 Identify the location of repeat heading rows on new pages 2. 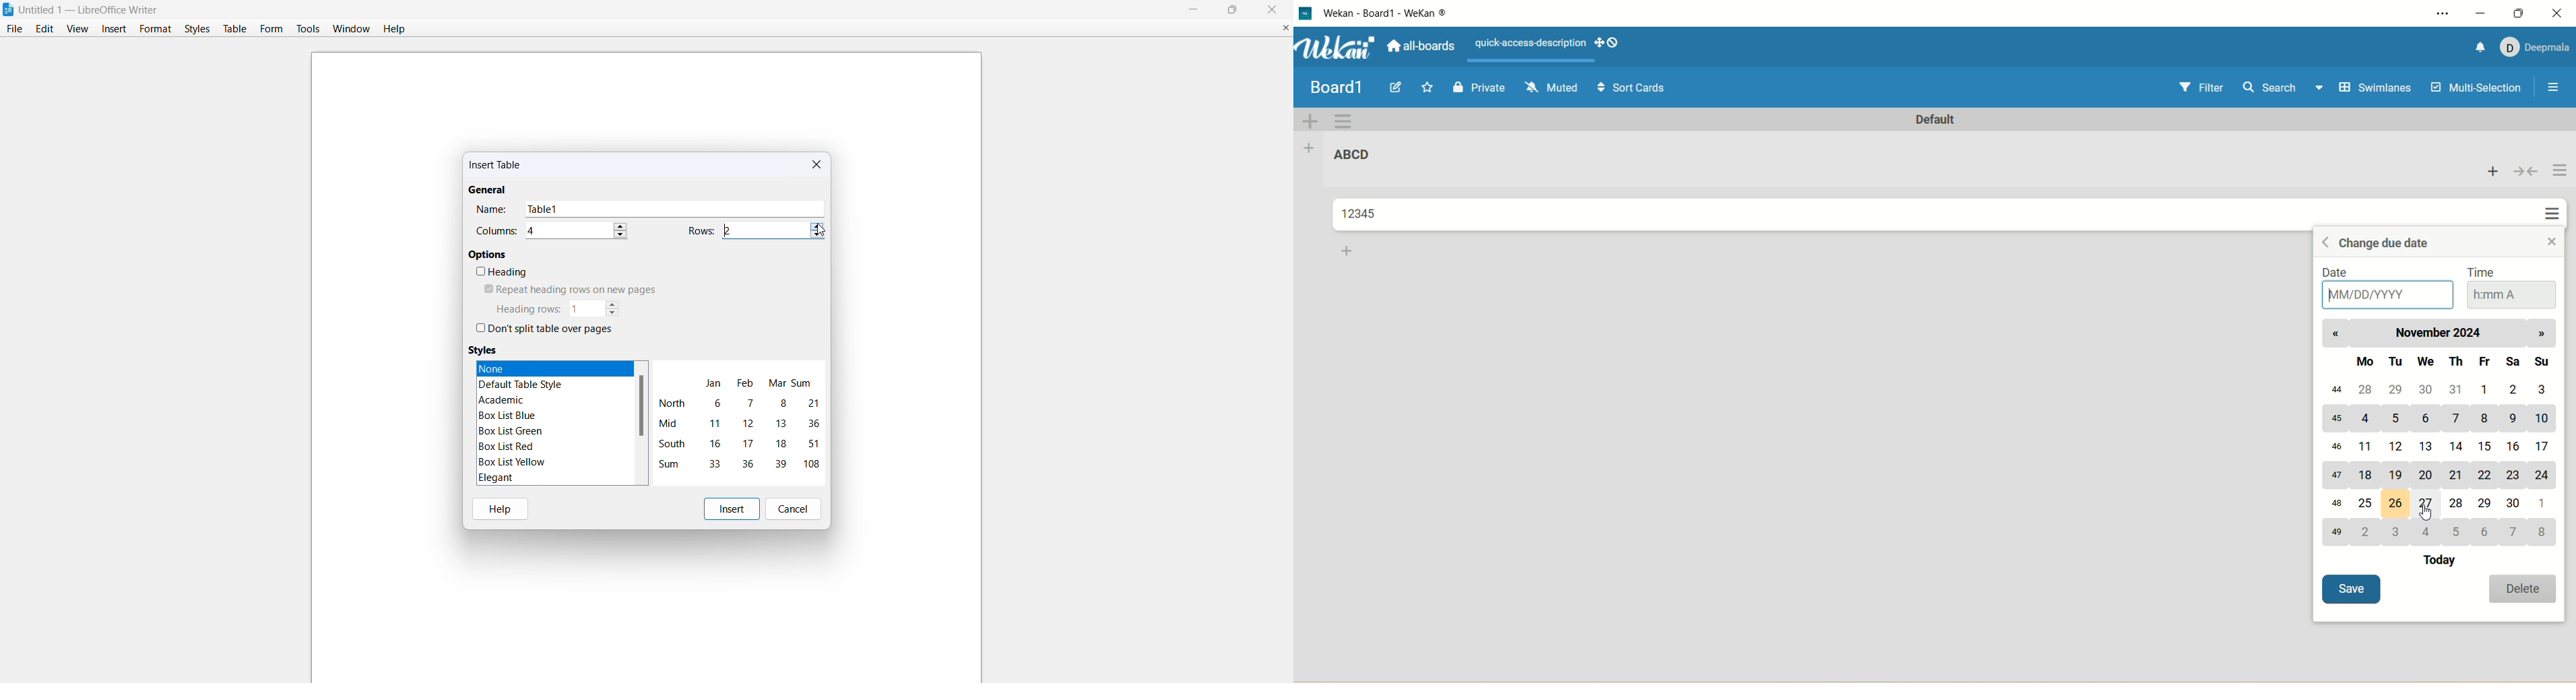
(566, 290).